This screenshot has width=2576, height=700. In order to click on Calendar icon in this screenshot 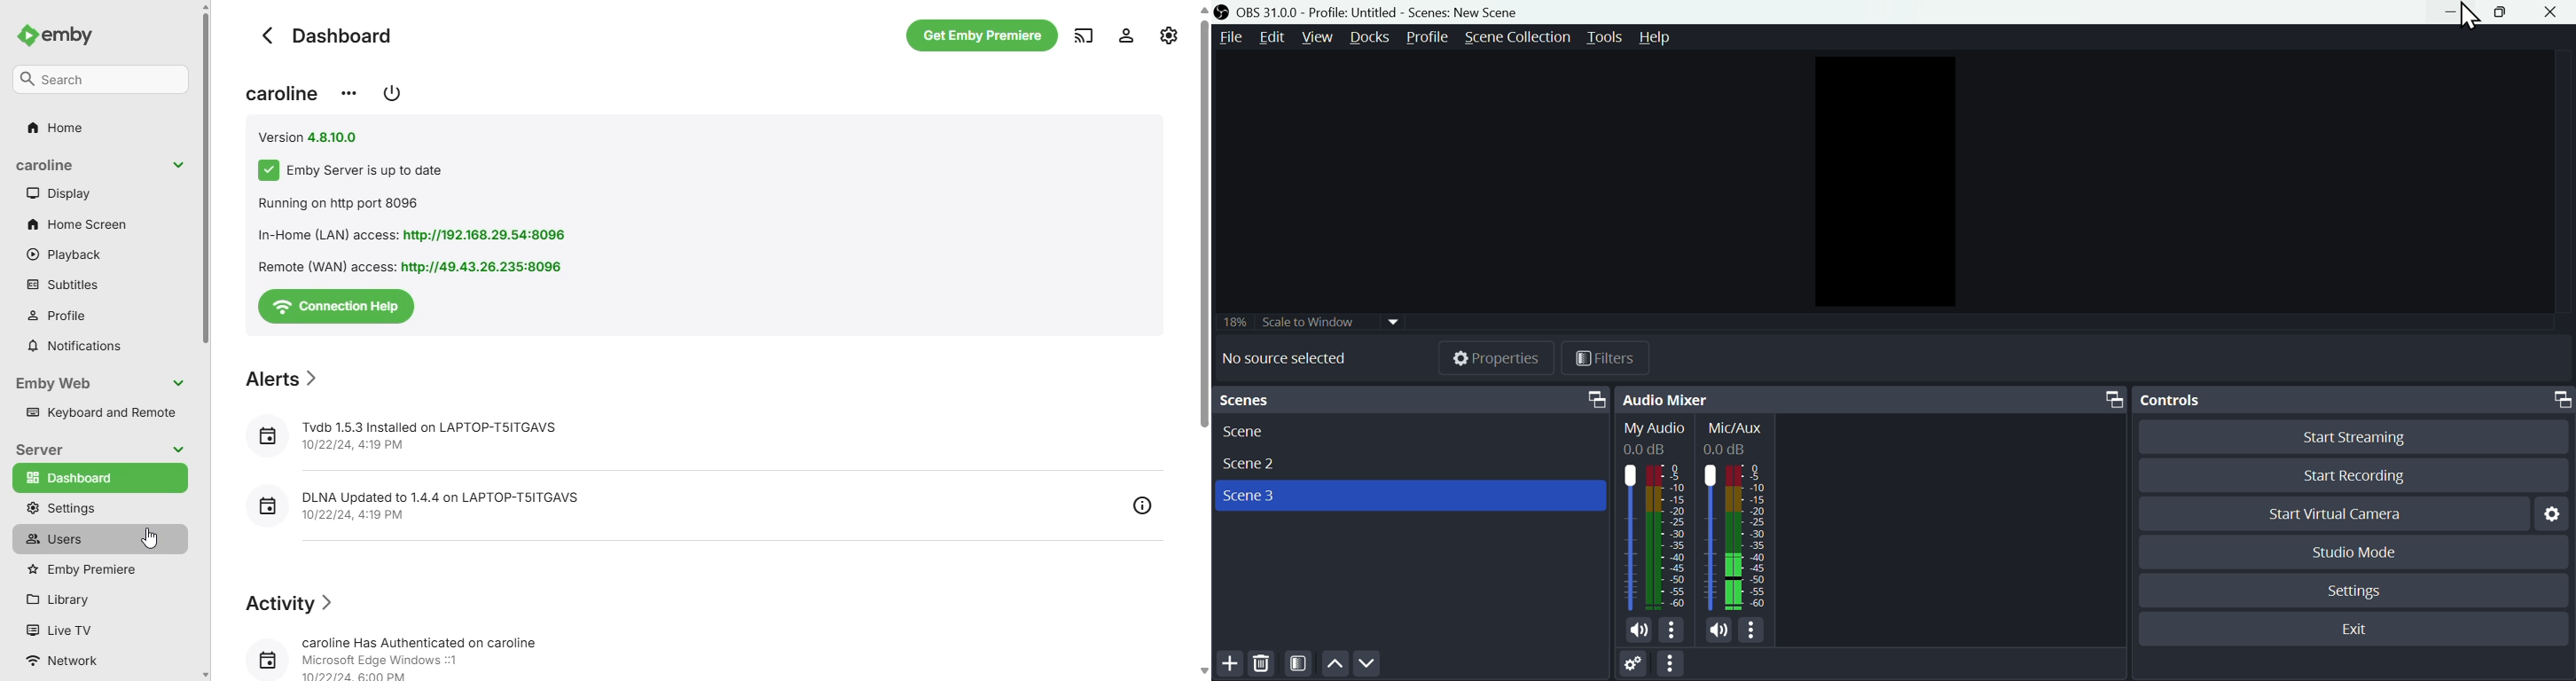, I will do `click(268, 657)`.